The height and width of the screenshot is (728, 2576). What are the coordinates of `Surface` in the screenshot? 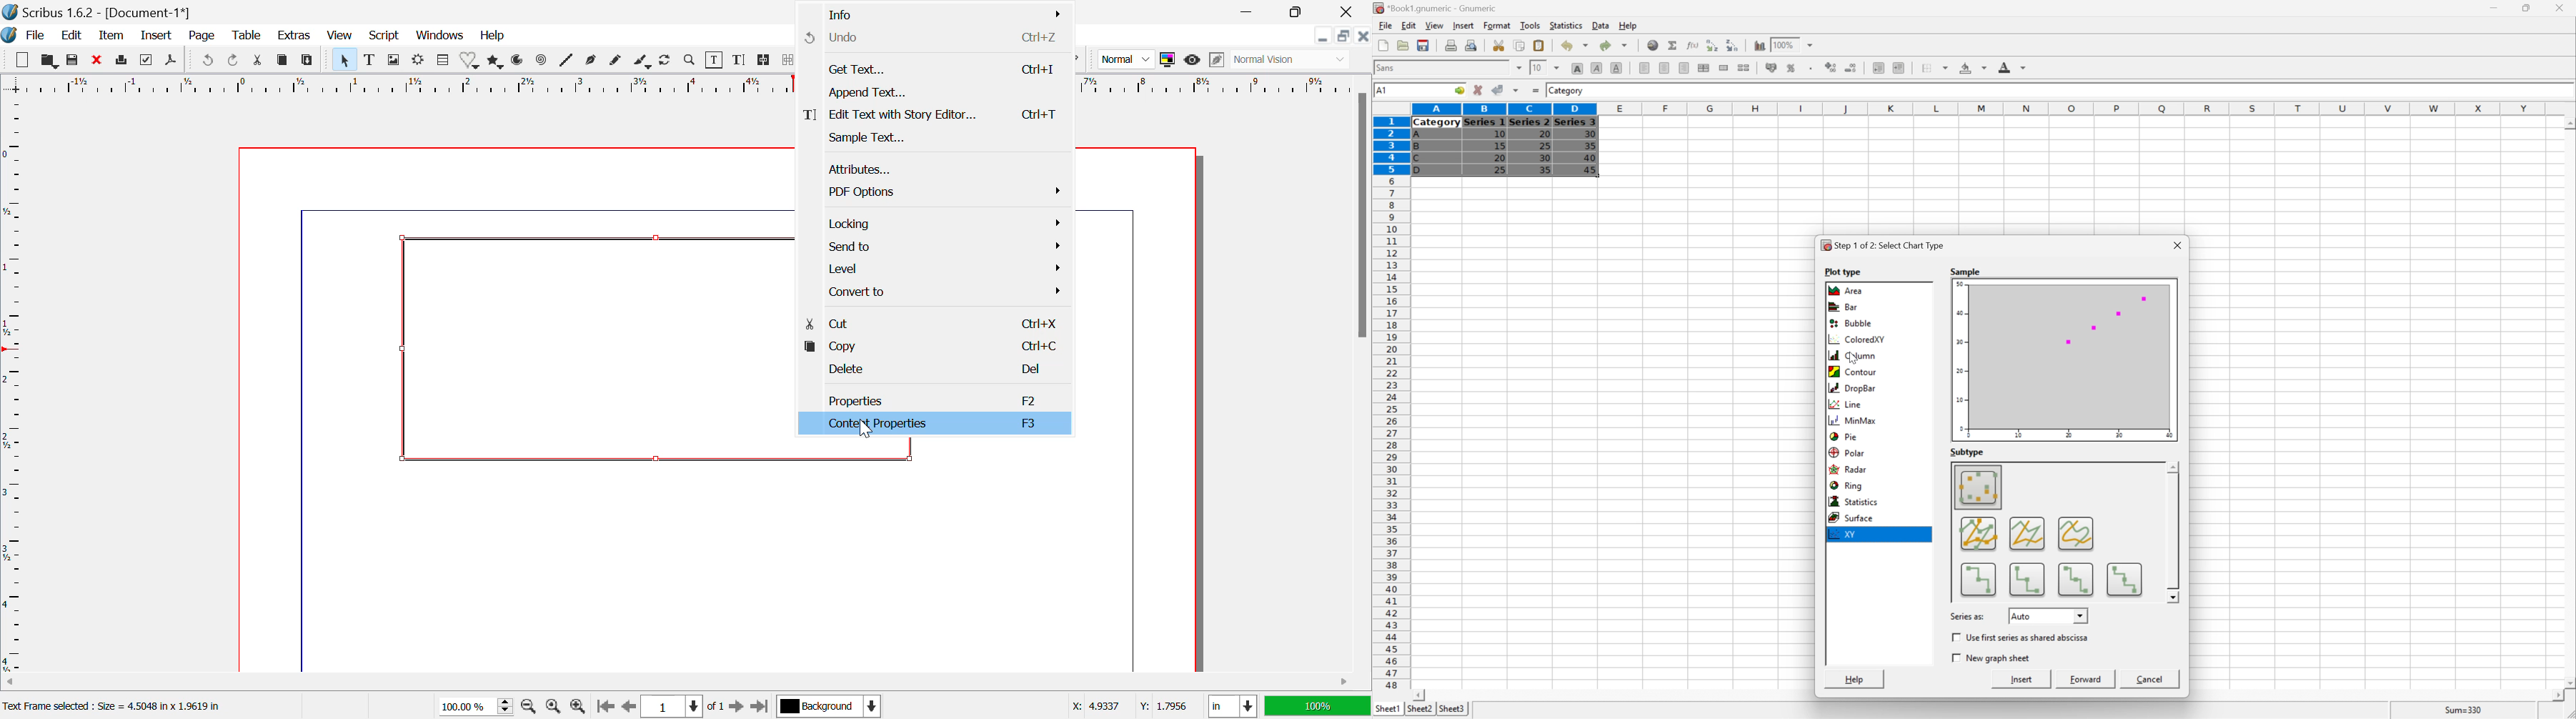 It's located at (1851, 518).